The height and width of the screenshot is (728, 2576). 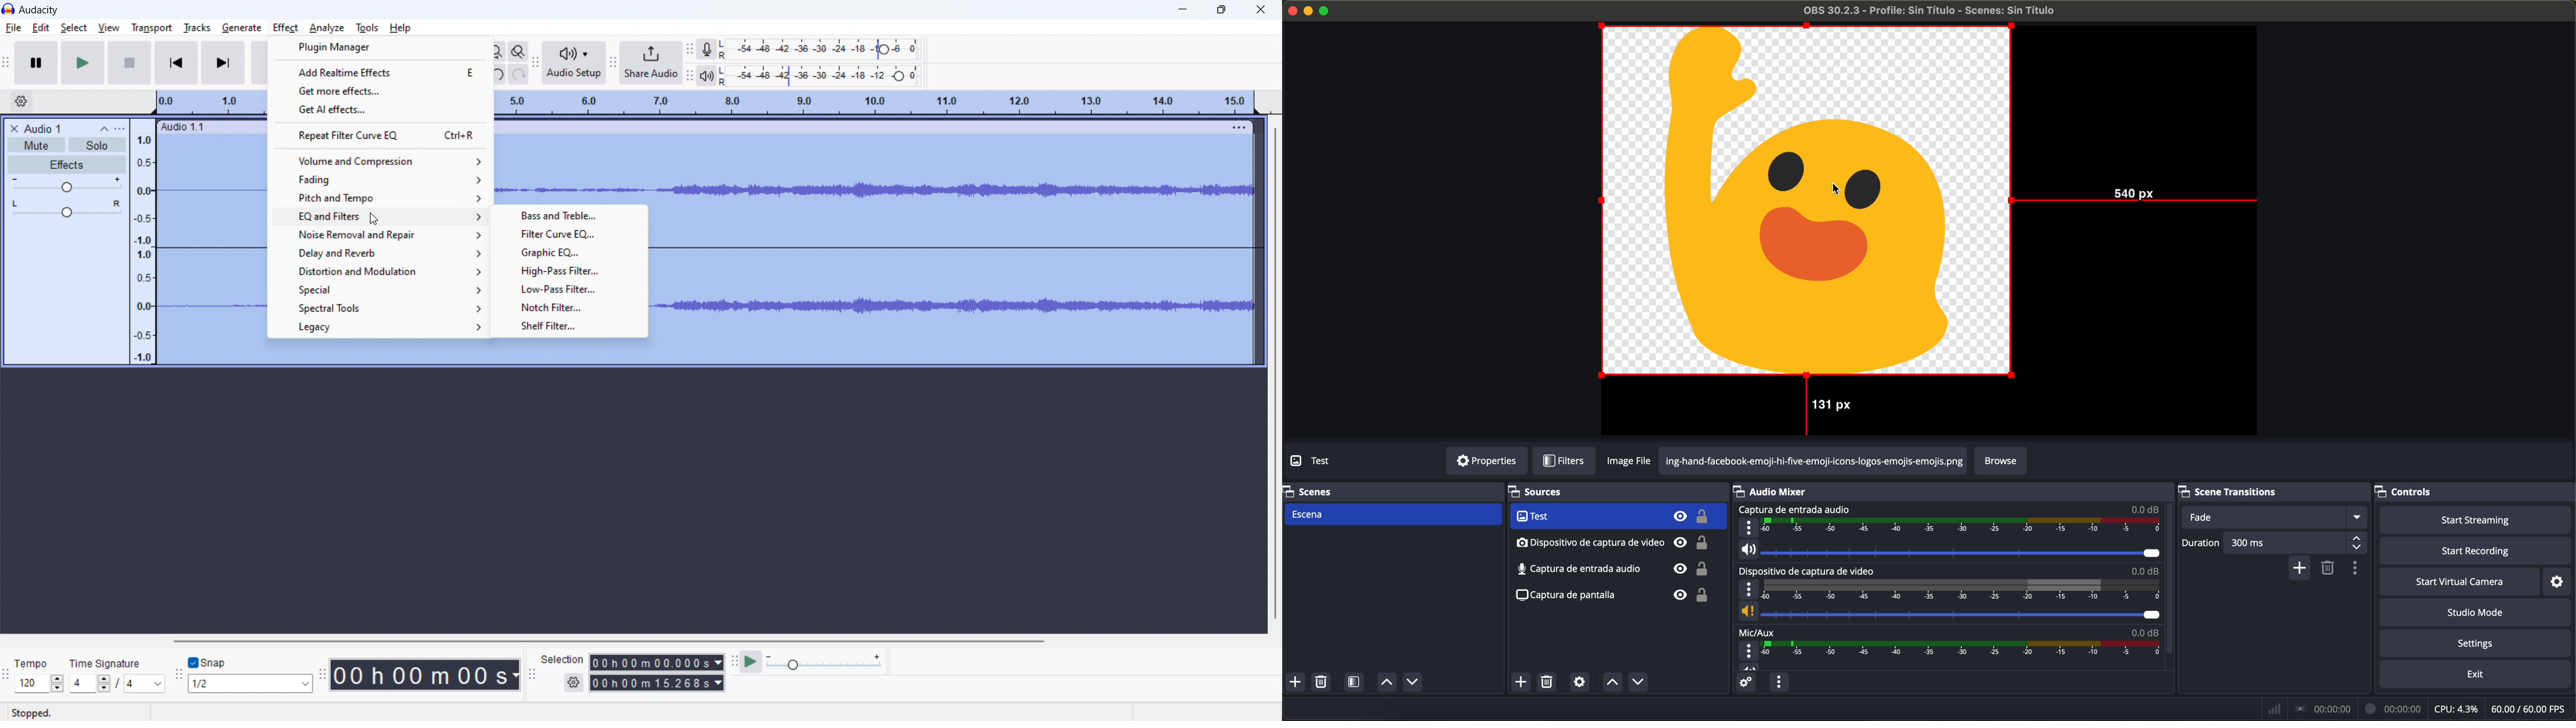 What do you see at coordinates (2146, 509) in the screenshot?
I see `0.0 dB` at bounding box center [2146, 509].